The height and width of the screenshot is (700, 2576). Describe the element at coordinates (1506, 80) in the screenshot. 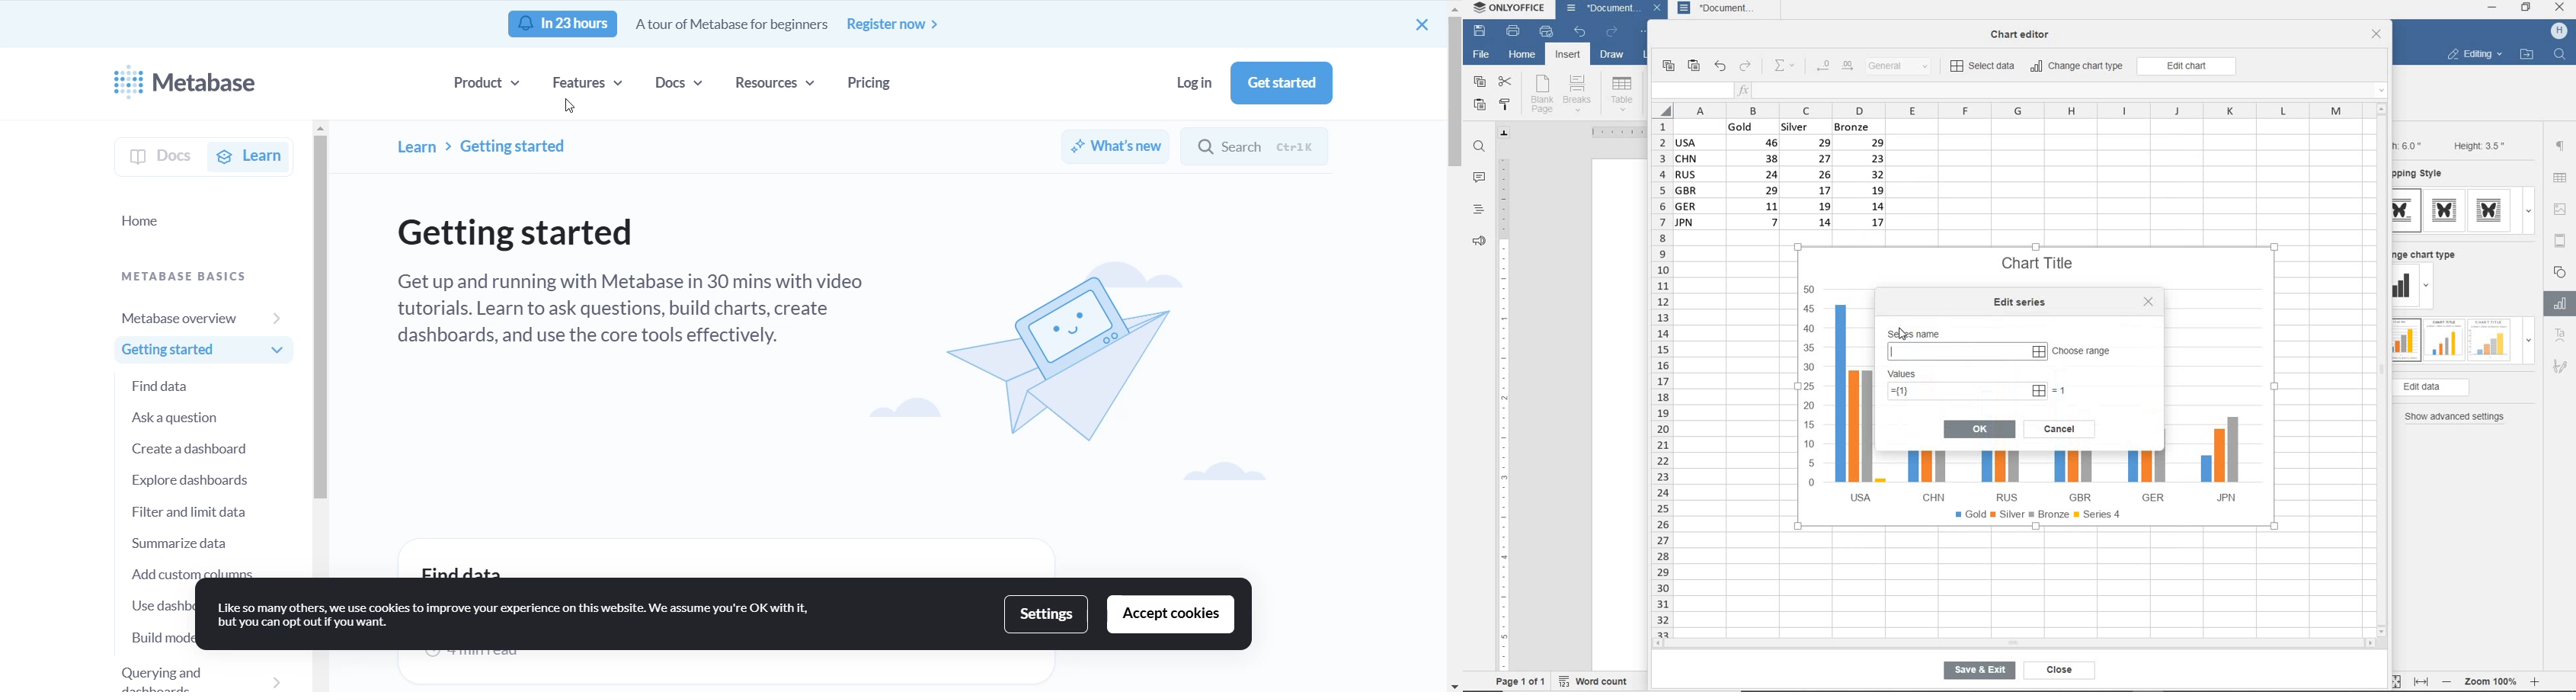

I see `cut` at that location.